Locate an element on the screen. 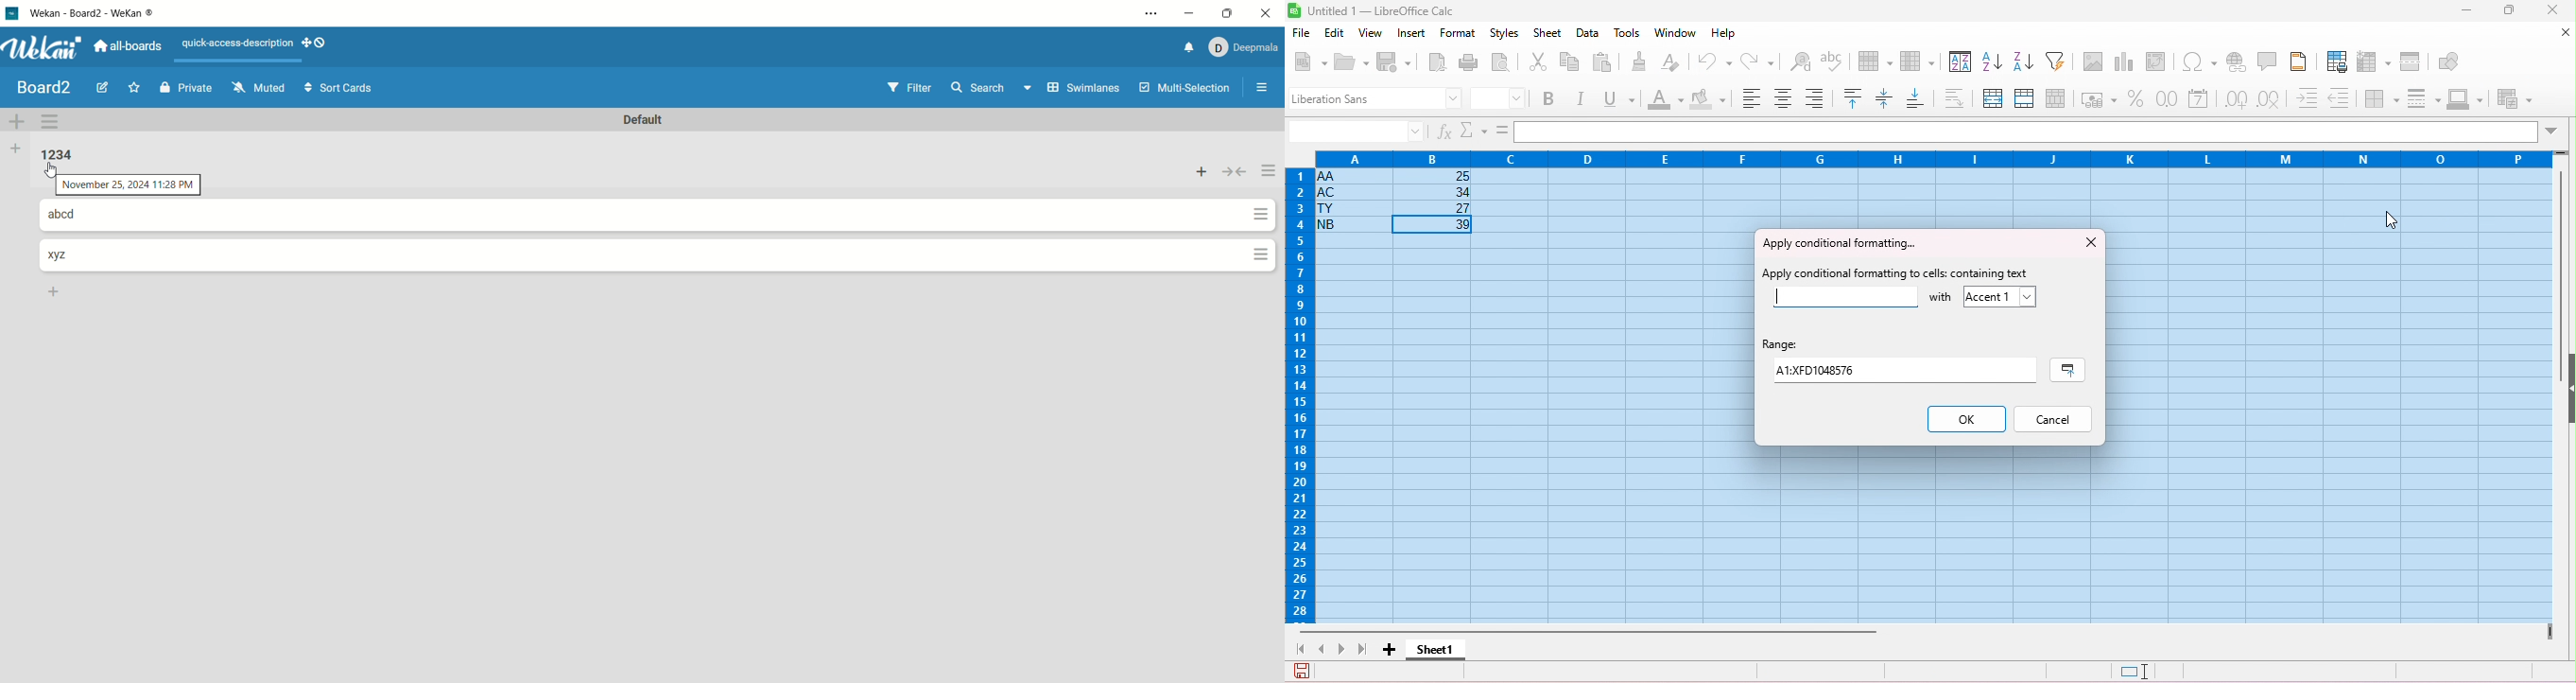 This screenshot has width=2576, height=700. format as number is located at coordinates (2168, 98).